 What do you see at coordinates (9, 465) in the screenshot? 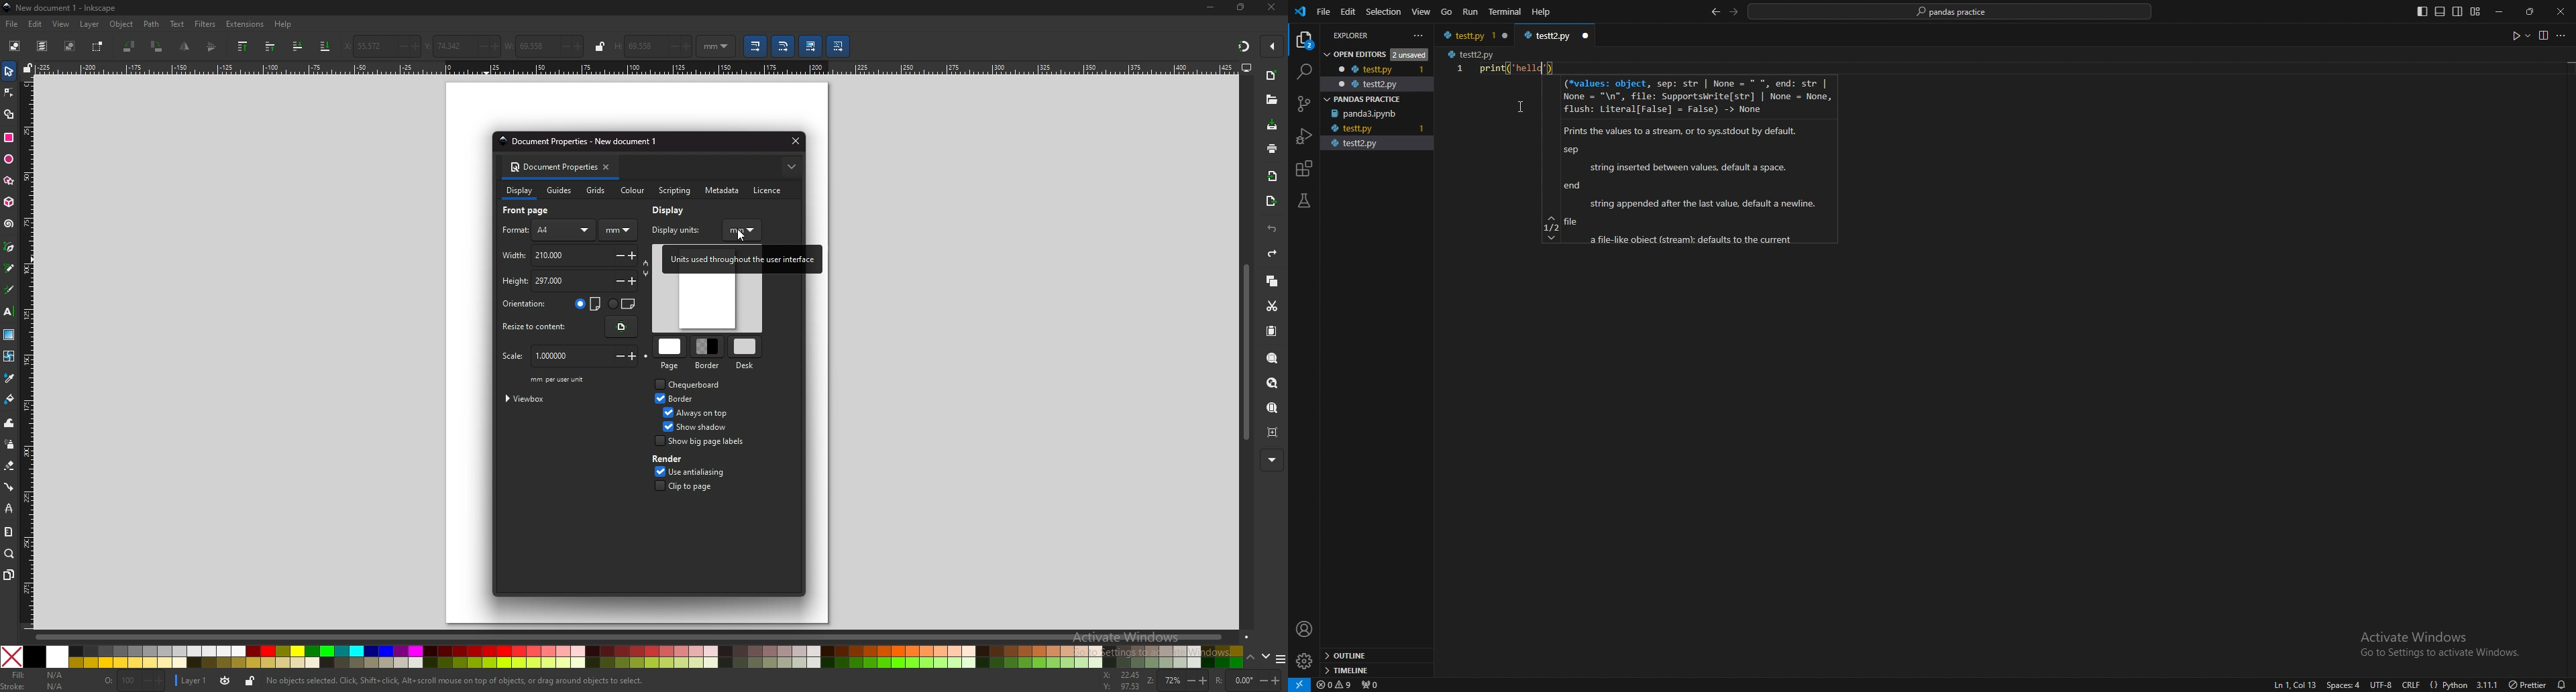
I see `erase` at bounding box center [9, 465].